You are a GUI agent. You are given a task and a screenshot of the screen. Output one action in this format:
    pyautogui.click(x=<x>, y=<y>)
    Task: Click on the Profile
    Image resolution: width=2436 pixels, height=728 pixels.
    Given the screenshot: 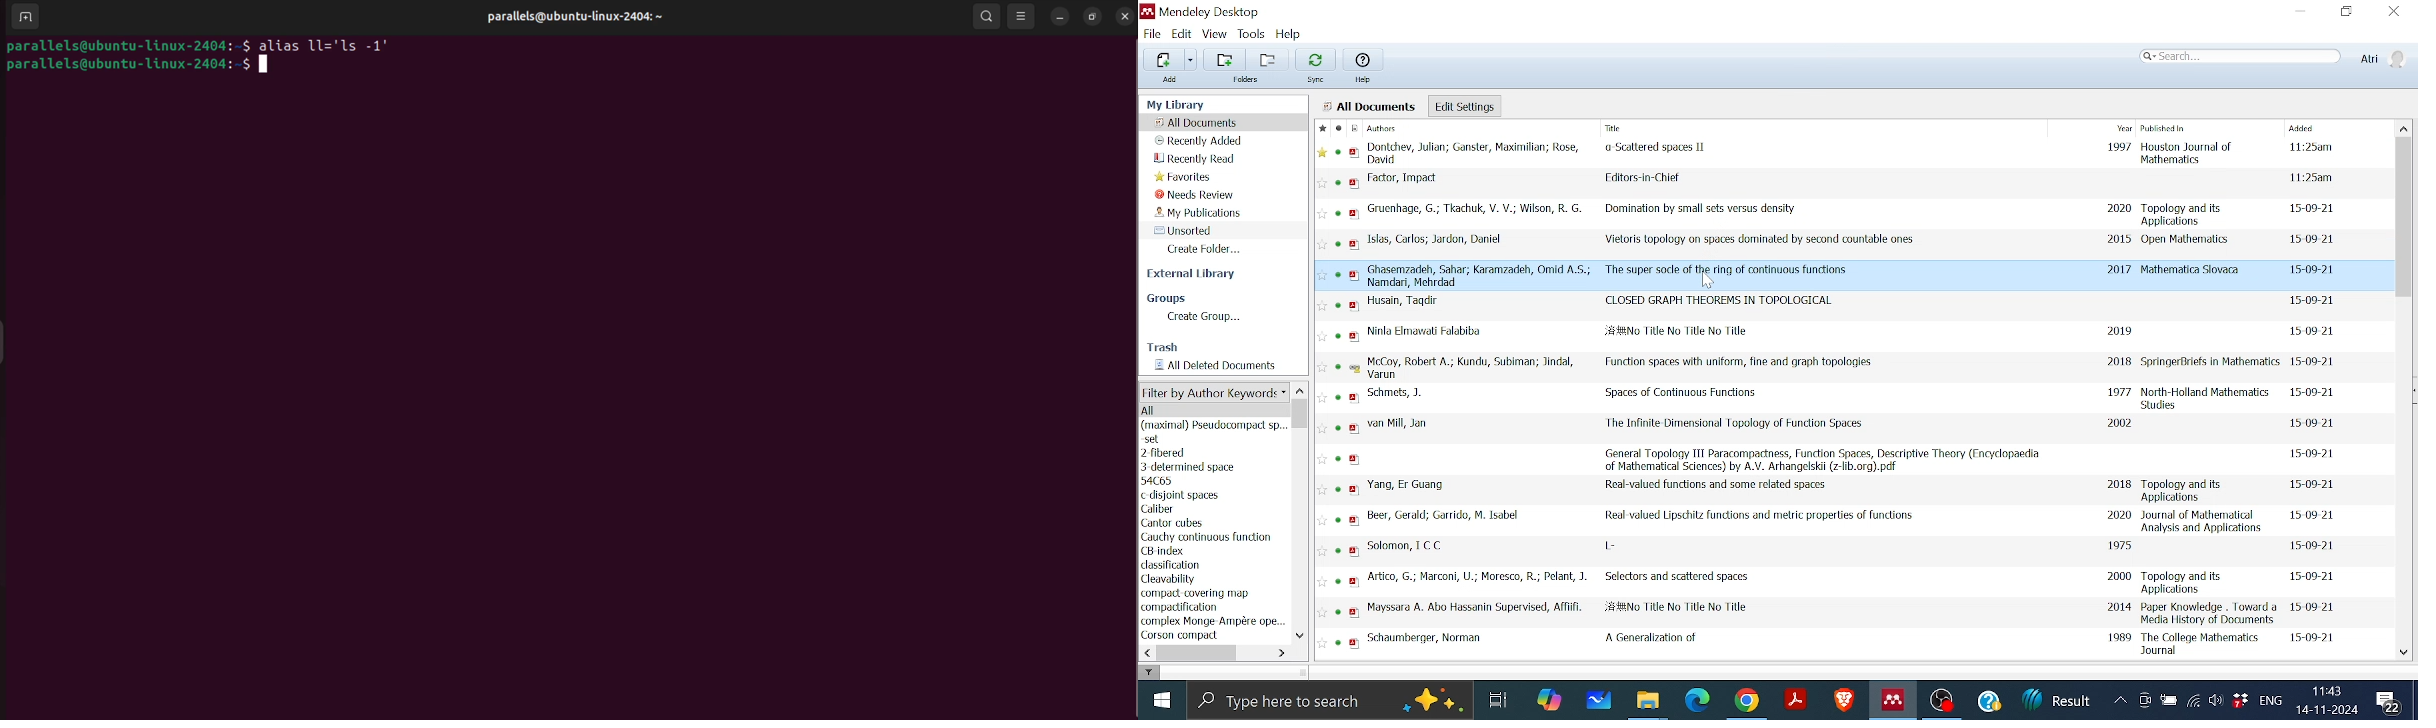 What is the action you would take?
    pyautogui.click(x=2383, y=58)
    